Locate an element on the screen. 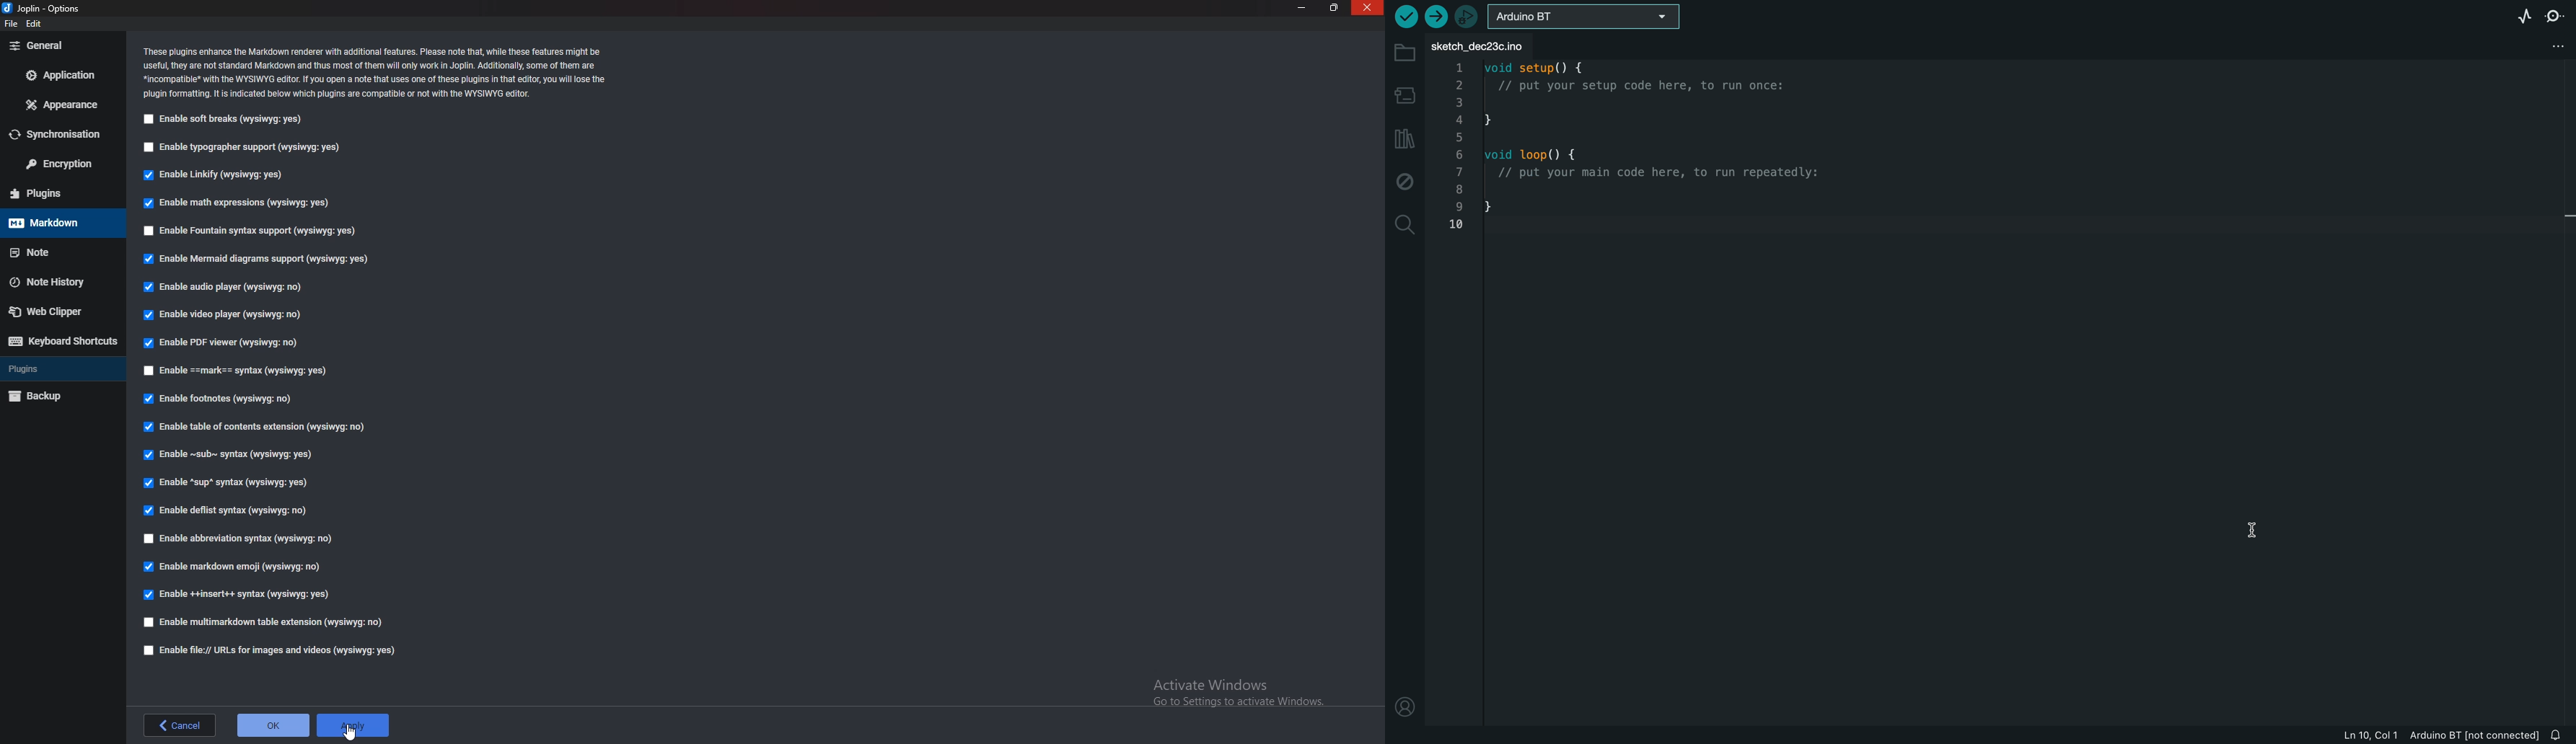  Encryption is located at coordinates (58, 165).